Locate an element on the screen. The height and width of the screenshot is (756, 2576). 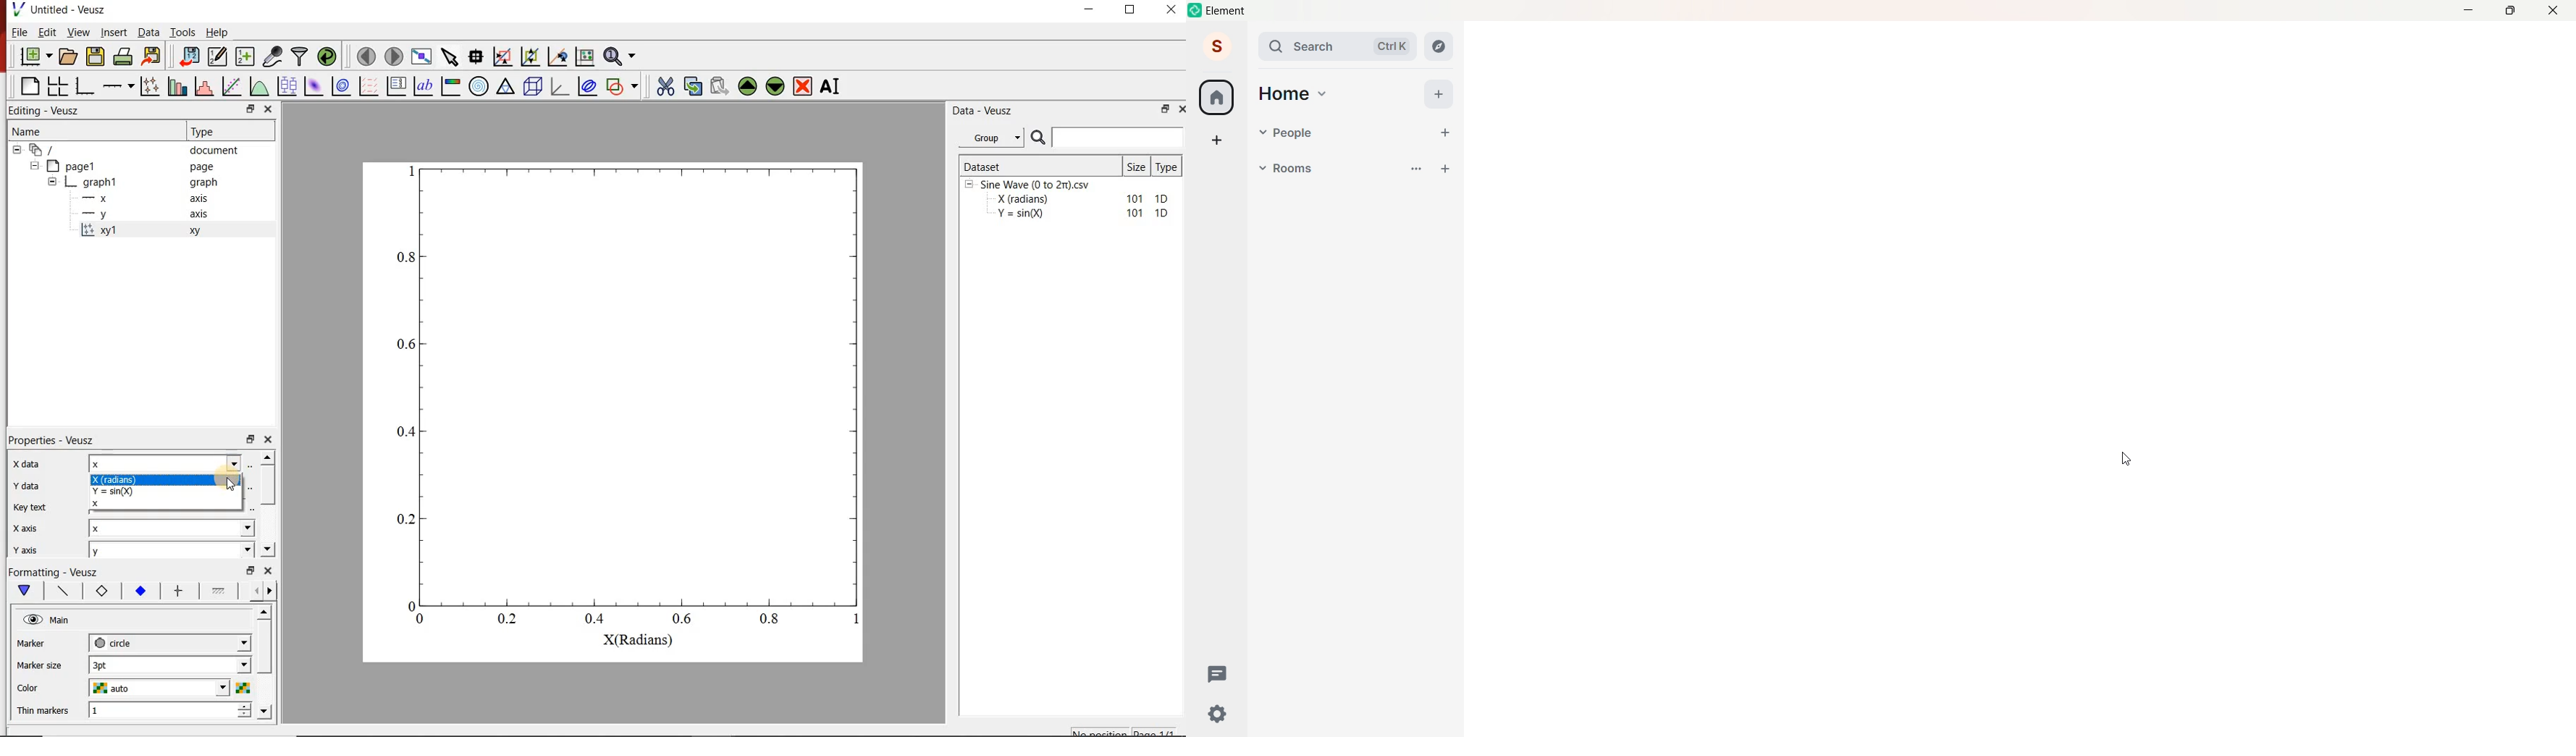
Name is located at coordinates (25, 130).